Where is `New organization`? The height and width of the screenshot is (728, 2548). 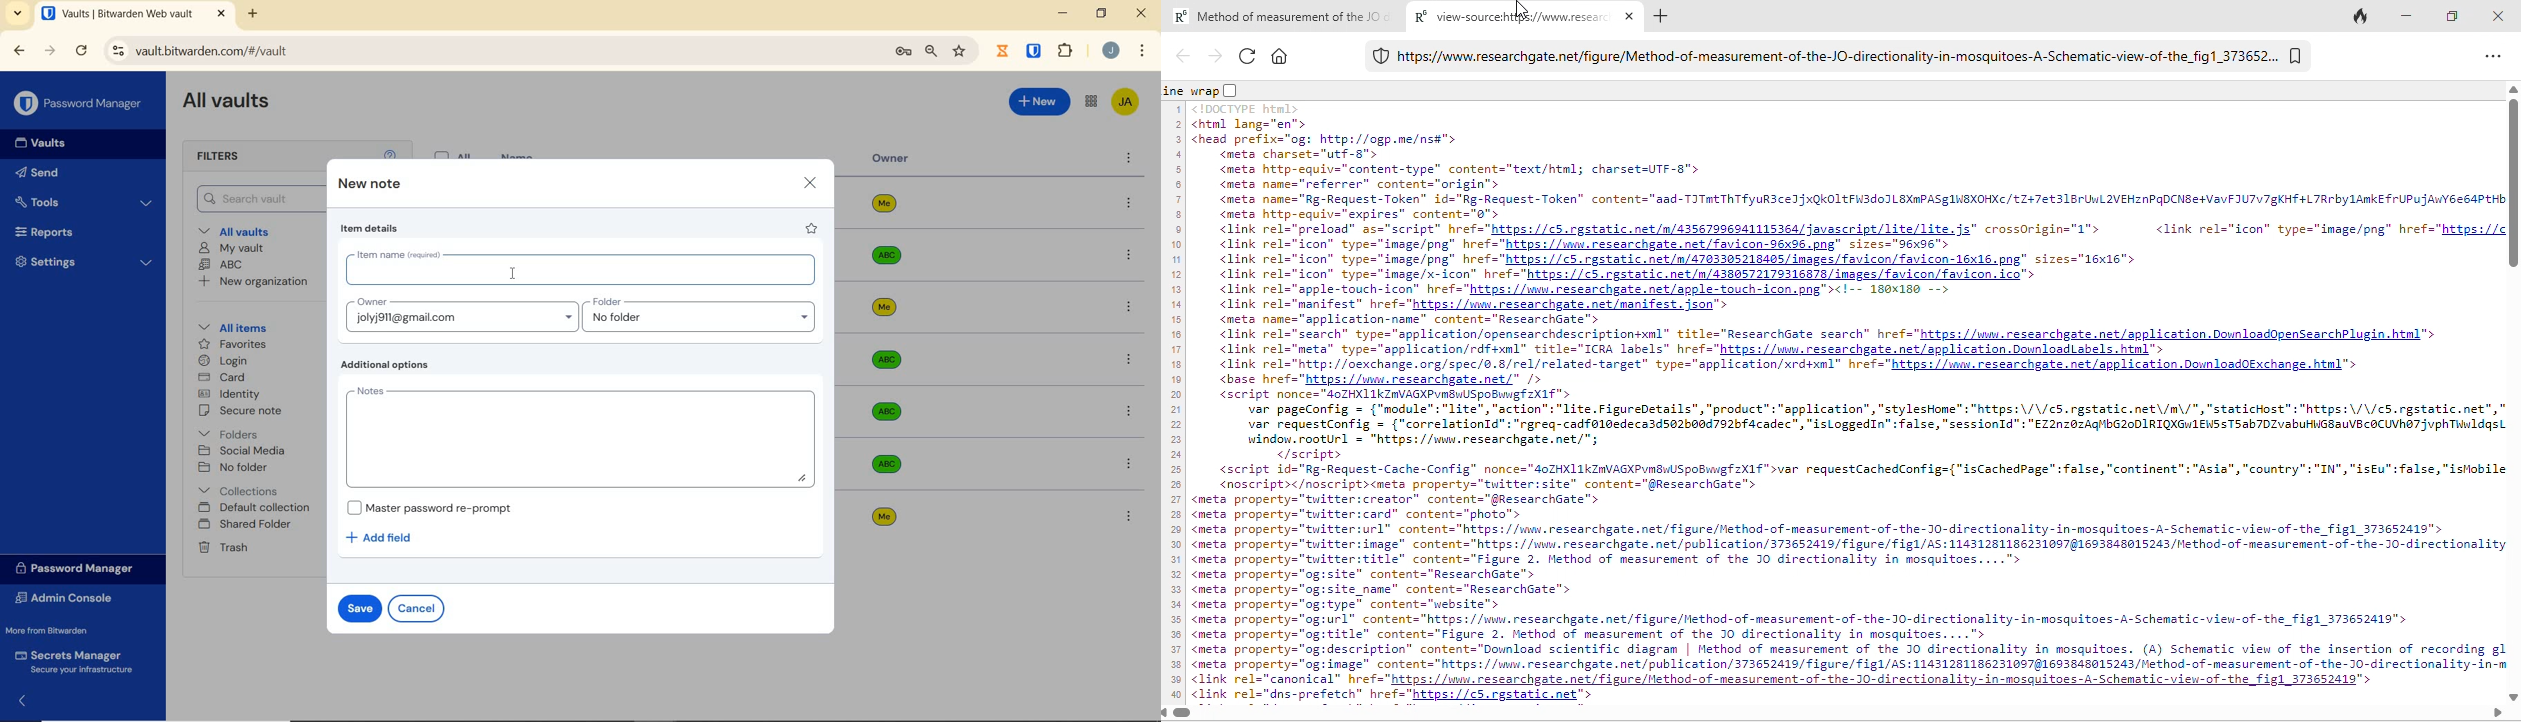
New organization is located at coordinates (258, 284).